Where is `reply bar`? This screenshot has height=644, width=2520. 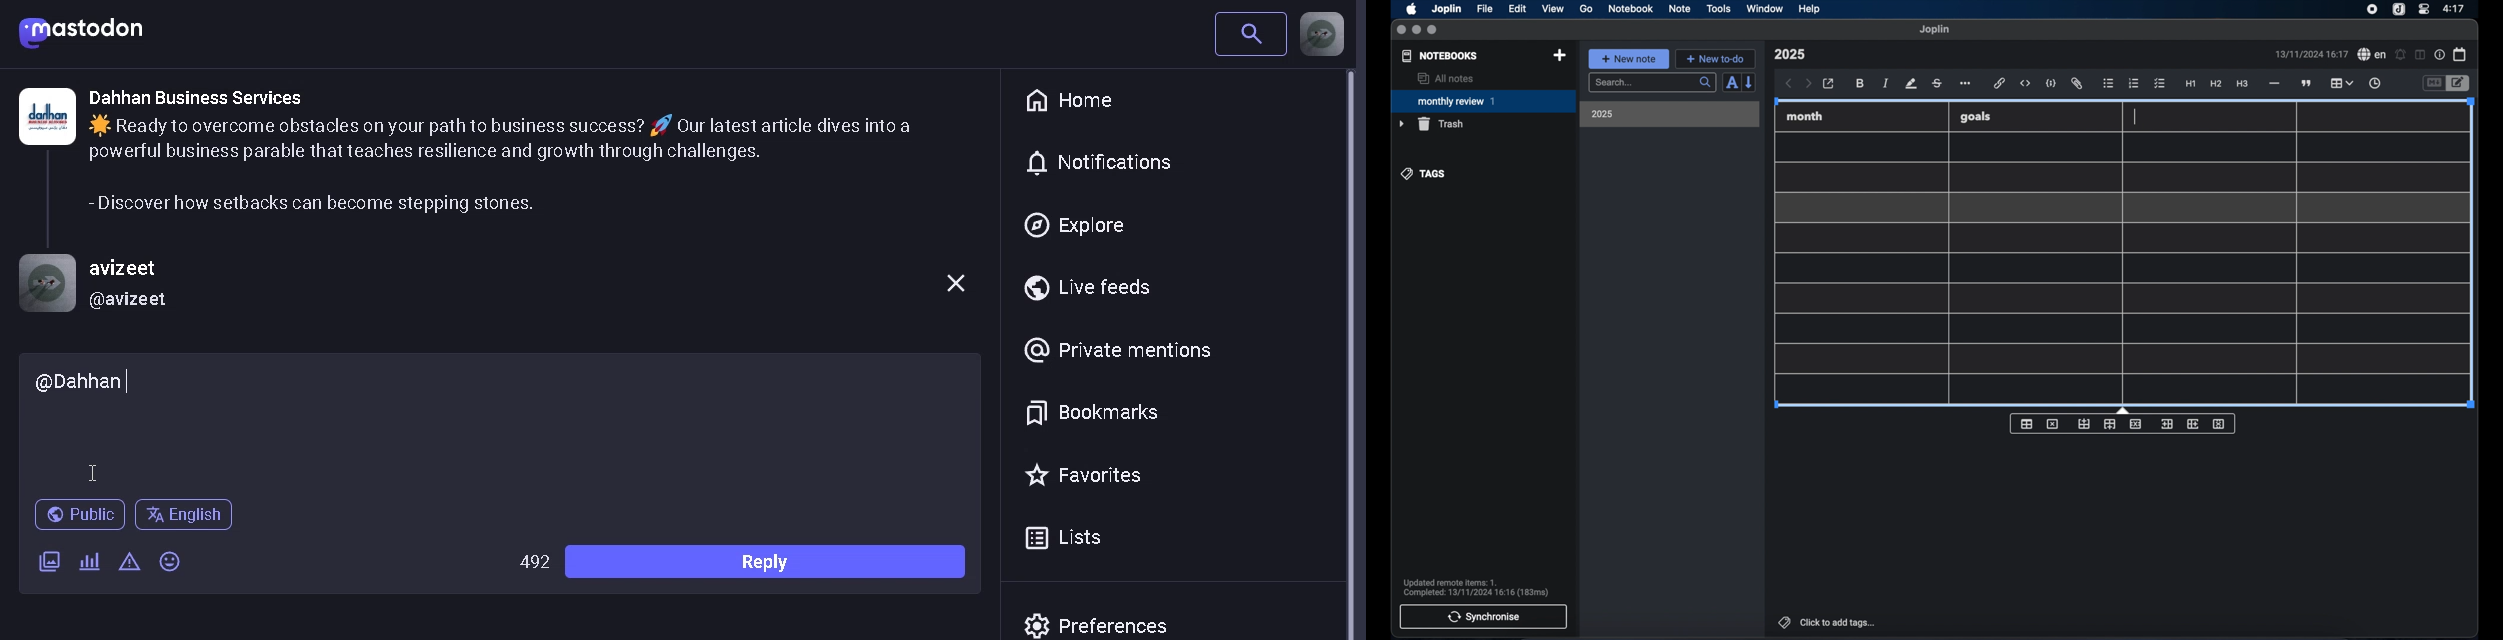 reply bar is located at coordinates (771, 561).